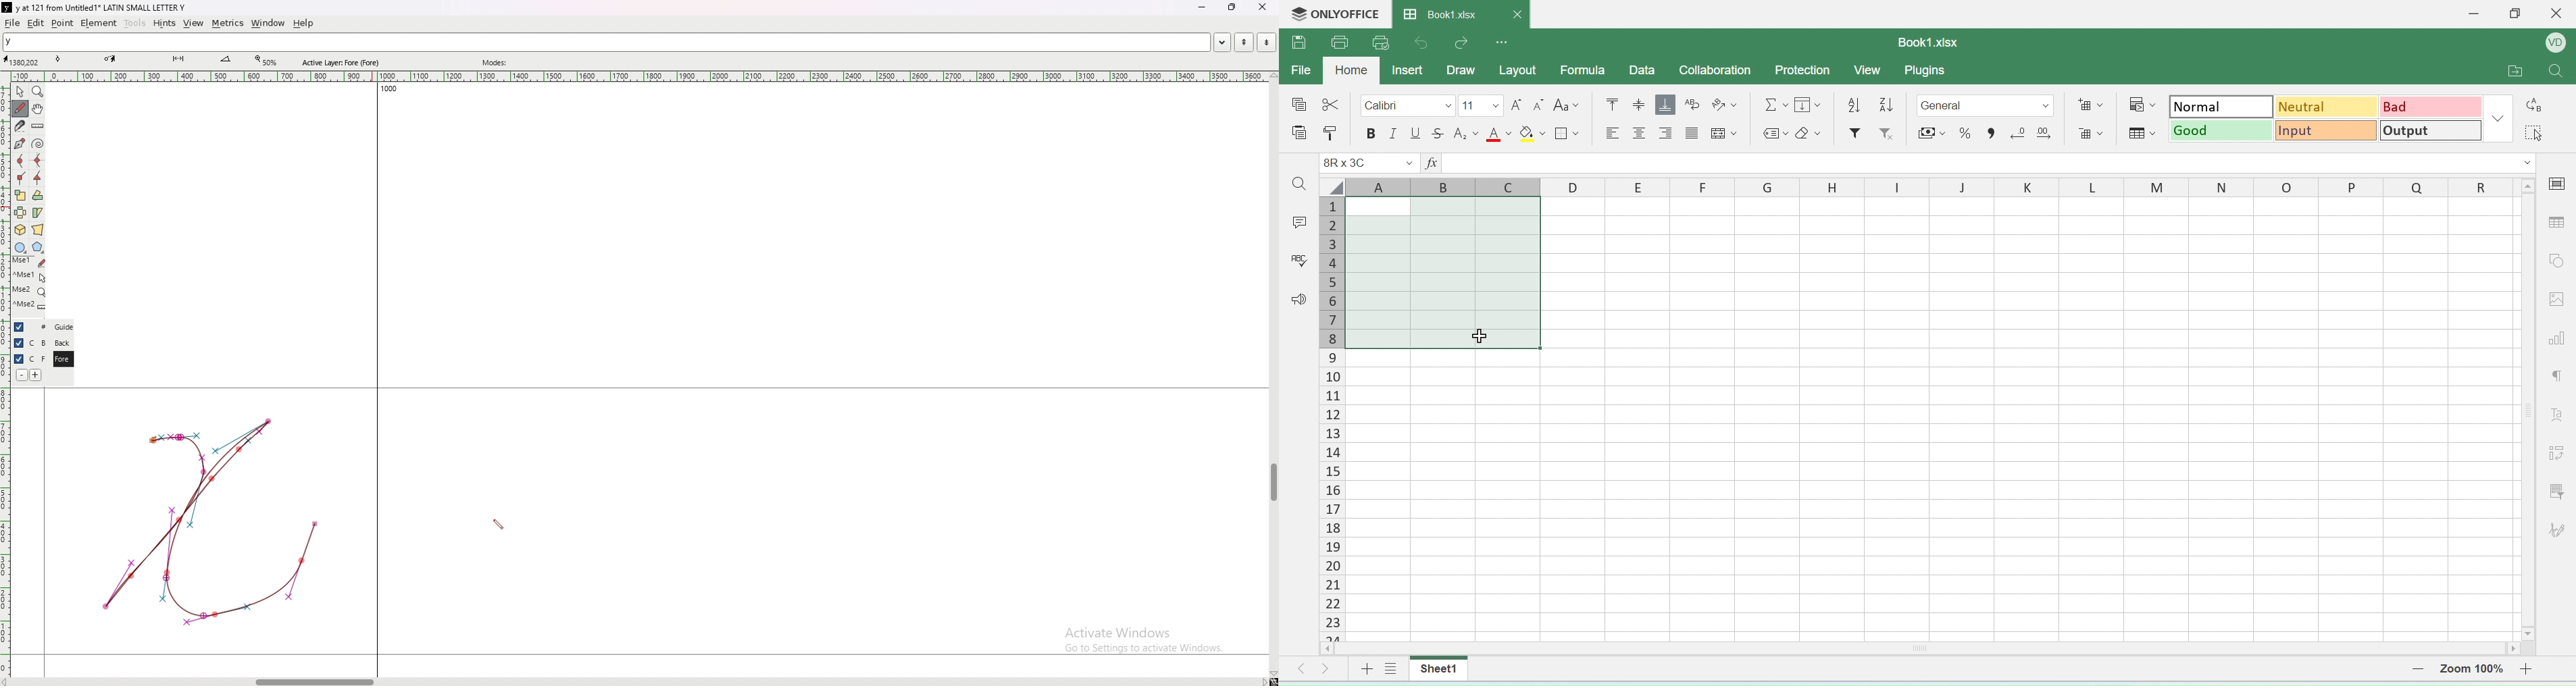 This screenshot has width=2576, height=700. Describe the element at coordinates (1692, 134) in the screenshot. I see `center align` at that location.